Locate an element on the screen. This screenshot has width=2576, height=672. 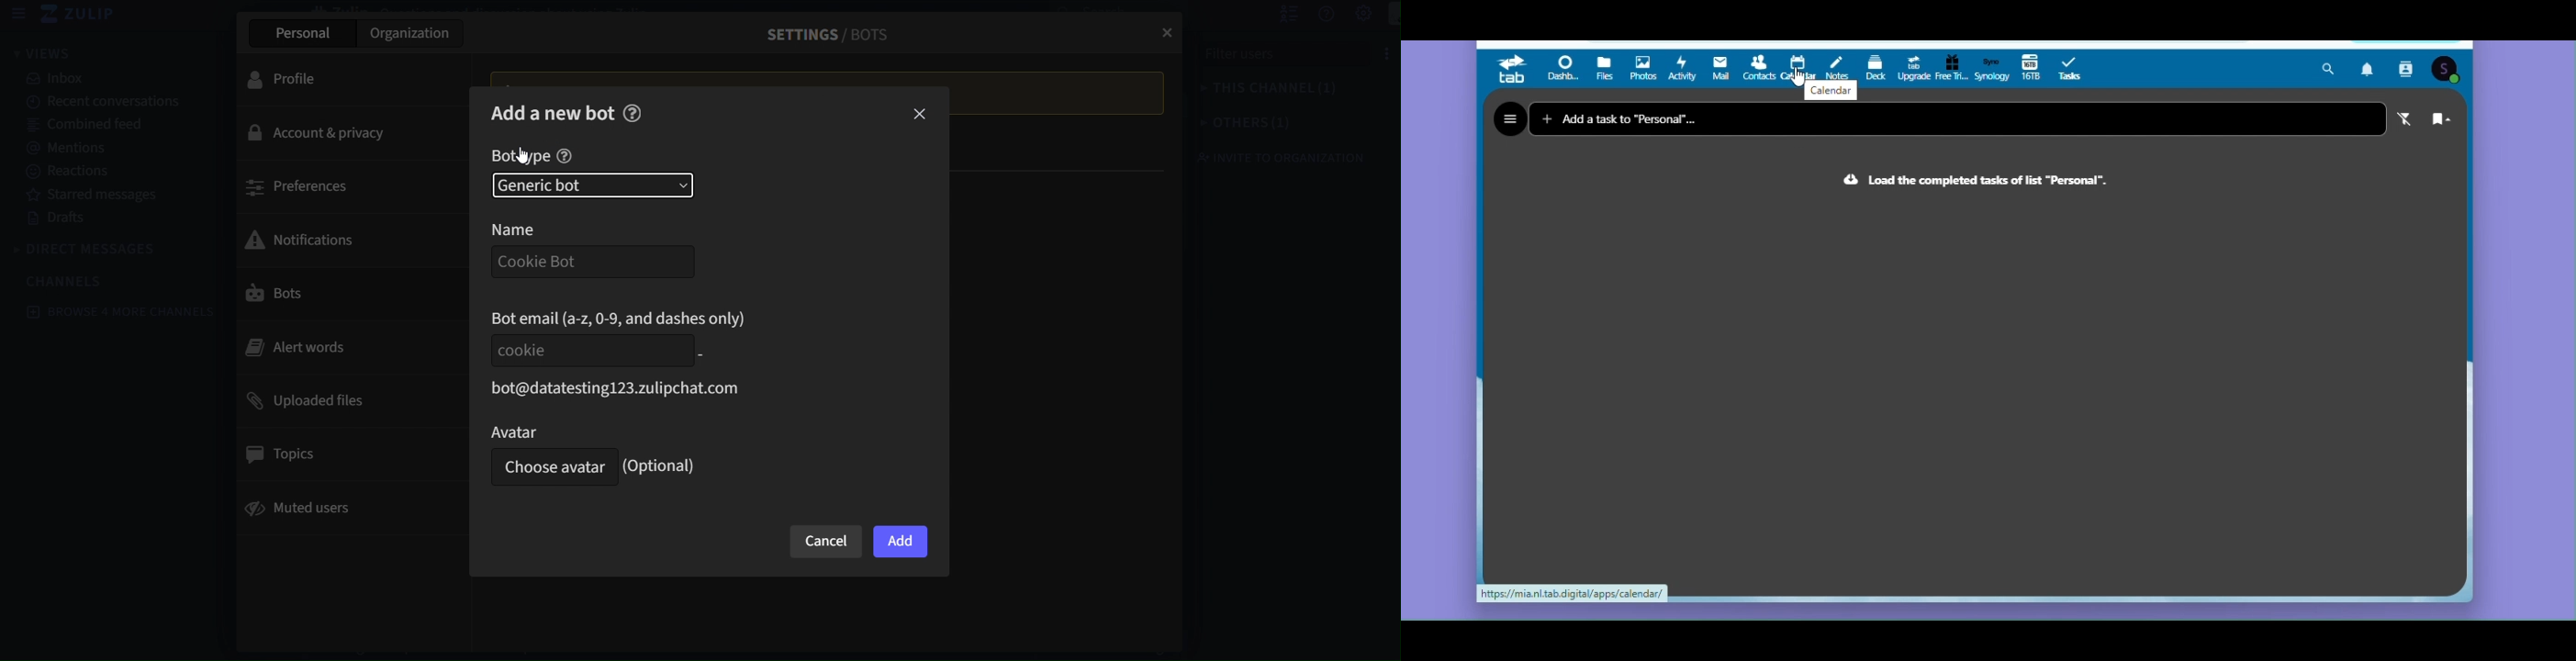
Calendar is located at coordinates (1831, 92).